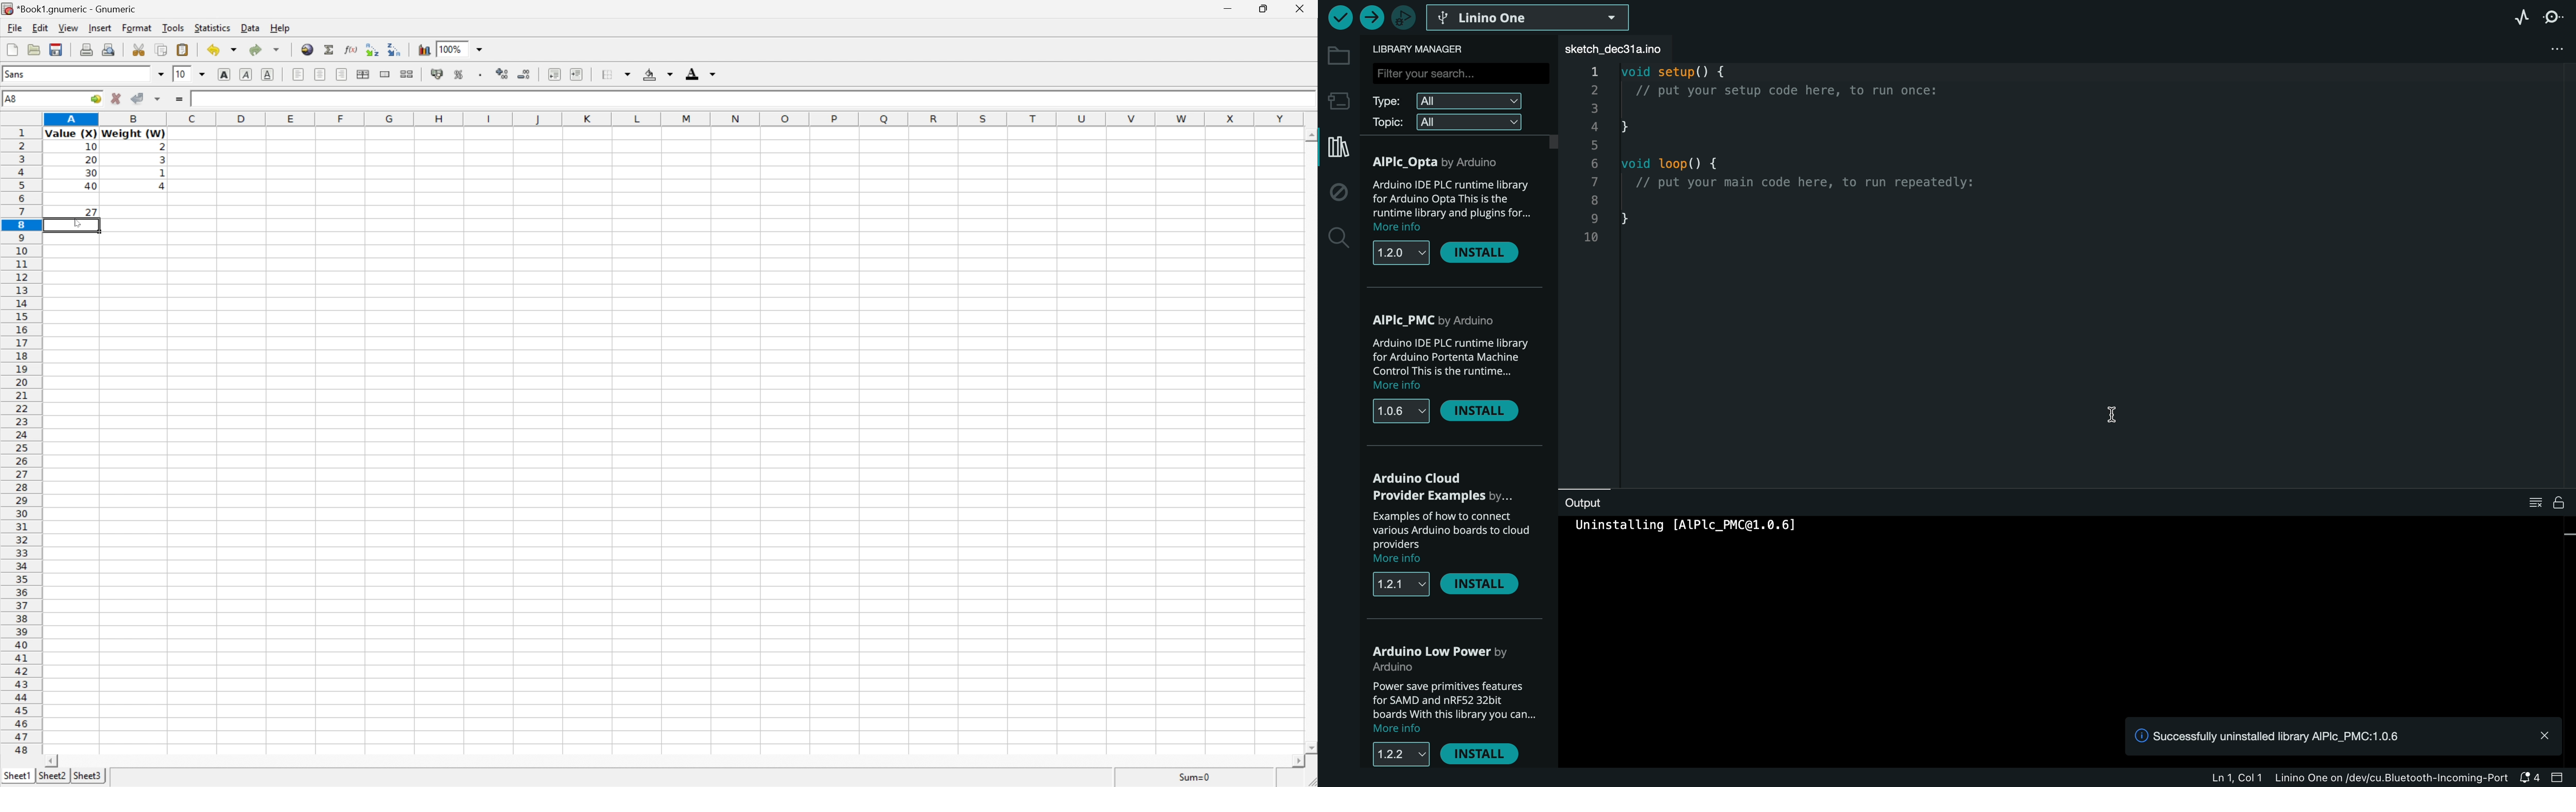 The image size is (2576, 812). I want to click on Format, so click(137, 28).